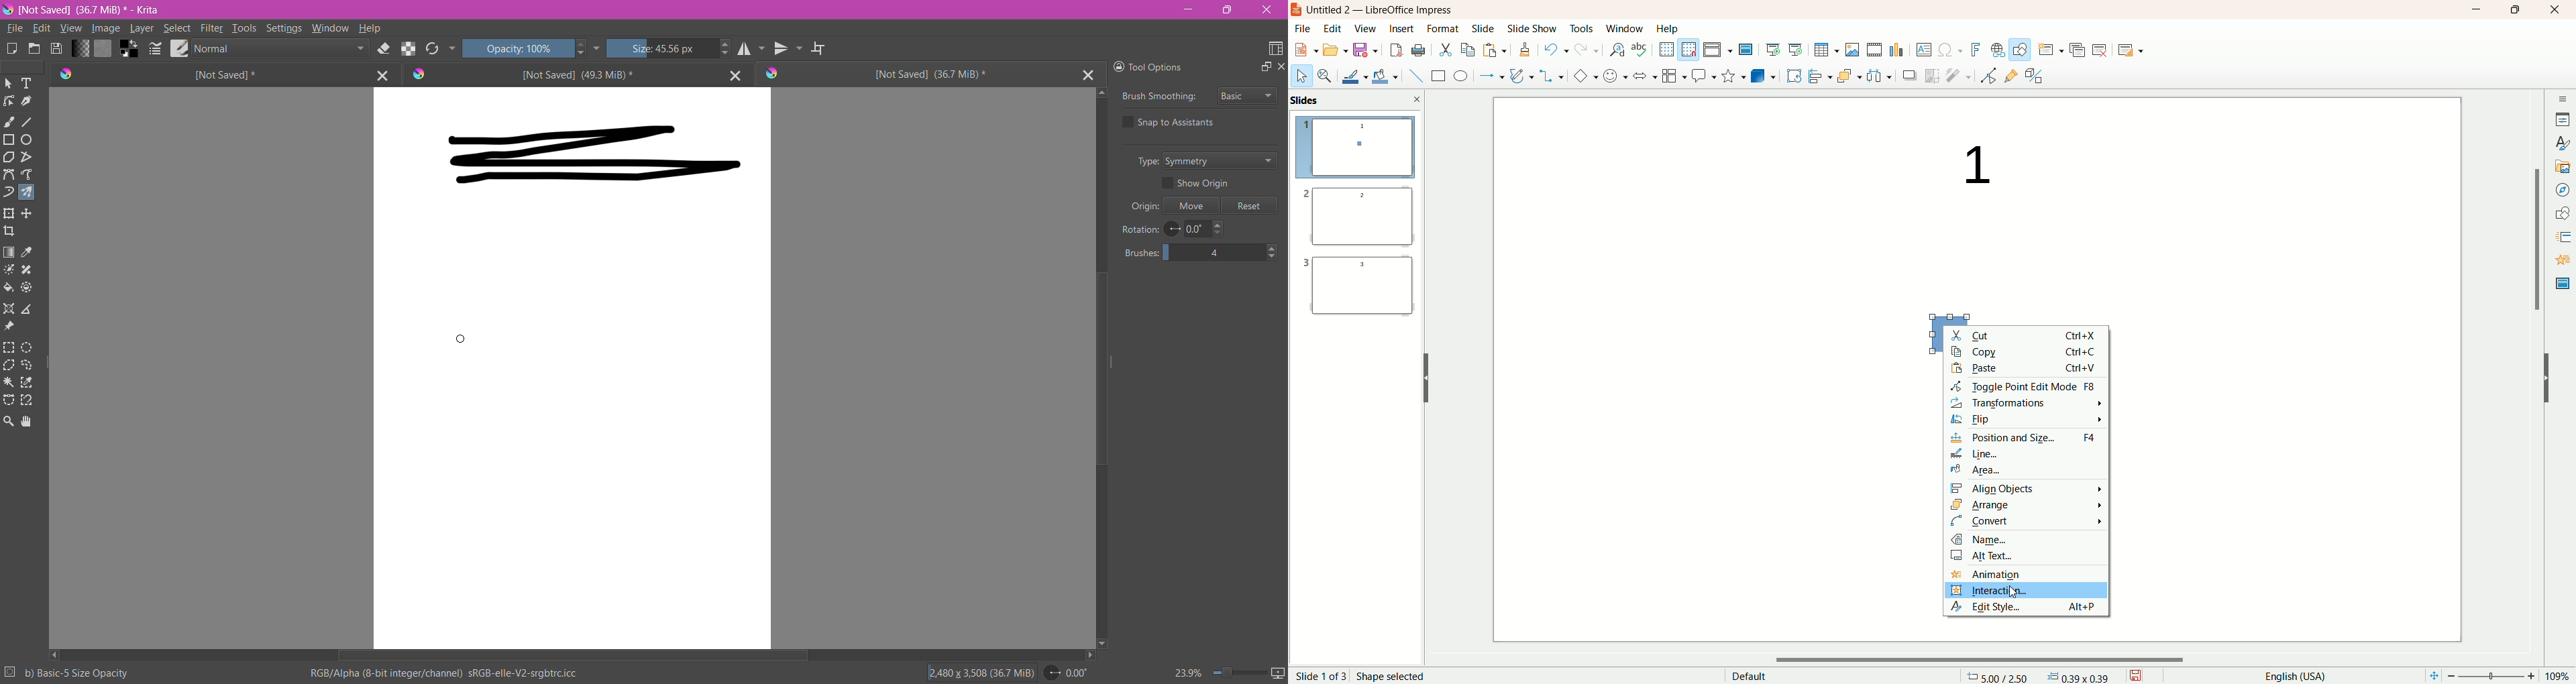 The image size is (2576, 700). What do you see at coordinates (2025, 504) in the screenshot?
I see `arrange` at bounding box center [2025, 504].